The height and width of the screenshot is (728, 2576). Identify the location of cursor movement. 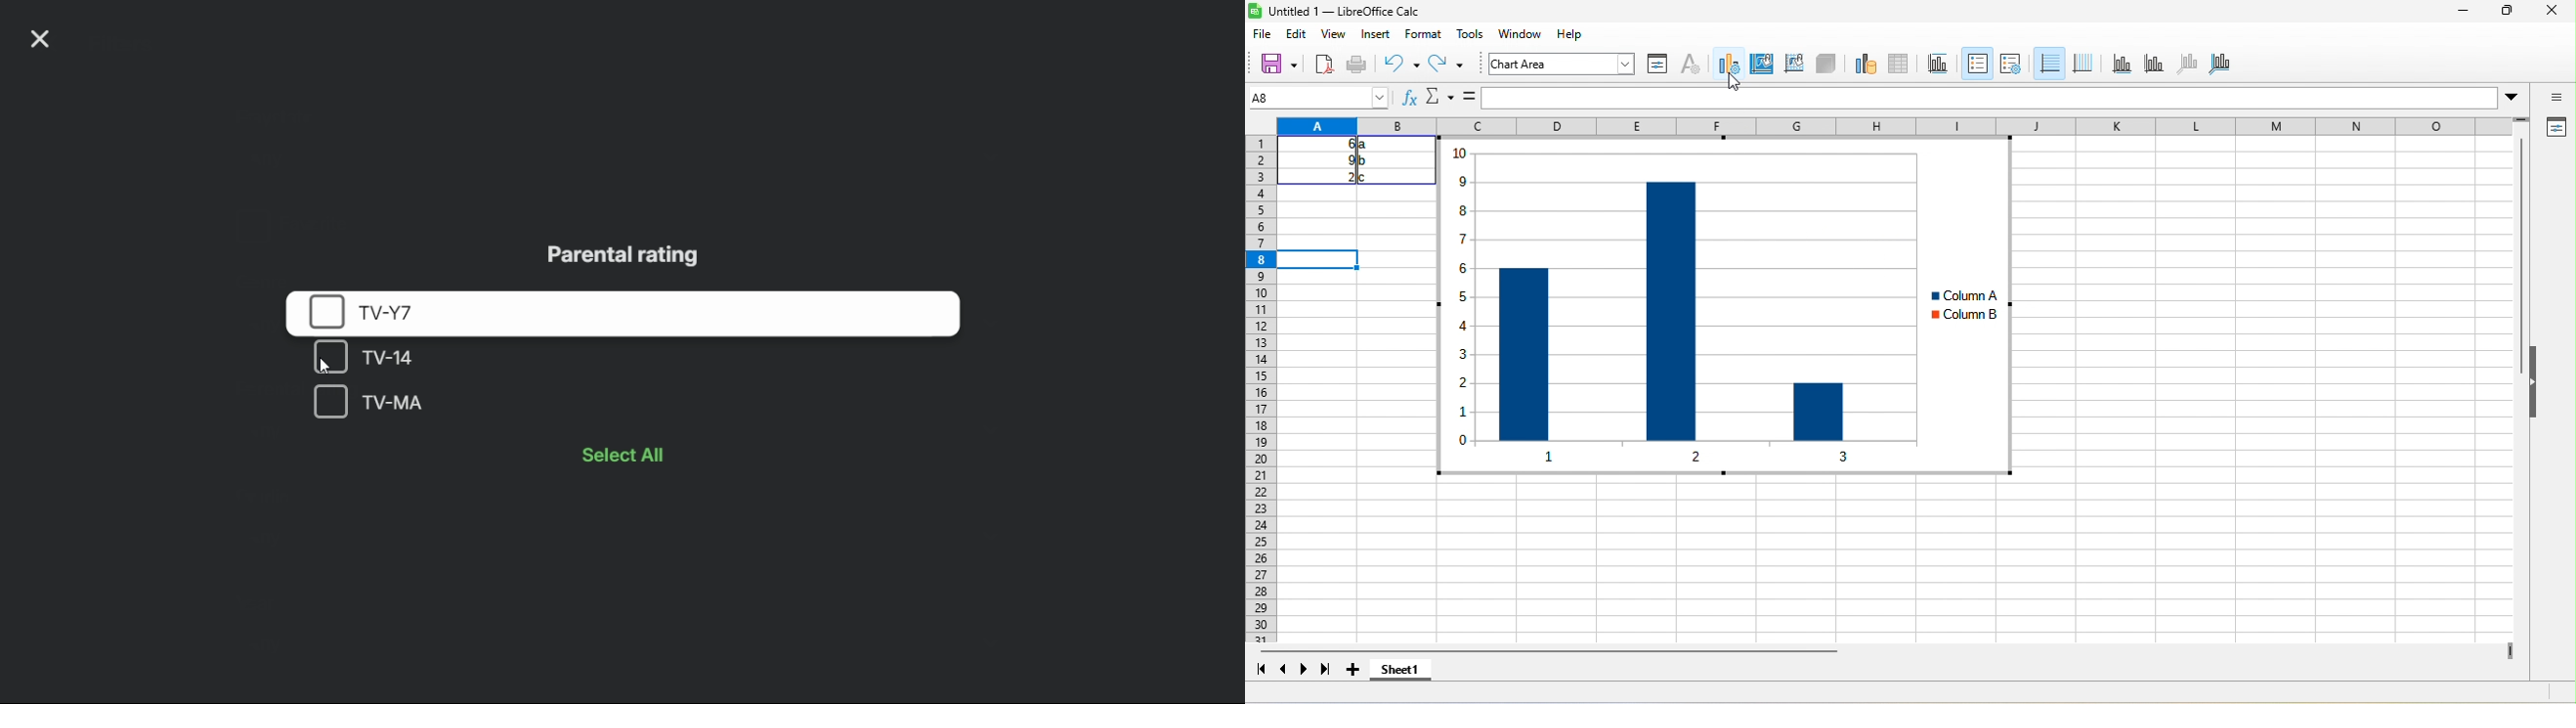
(1736, 83).